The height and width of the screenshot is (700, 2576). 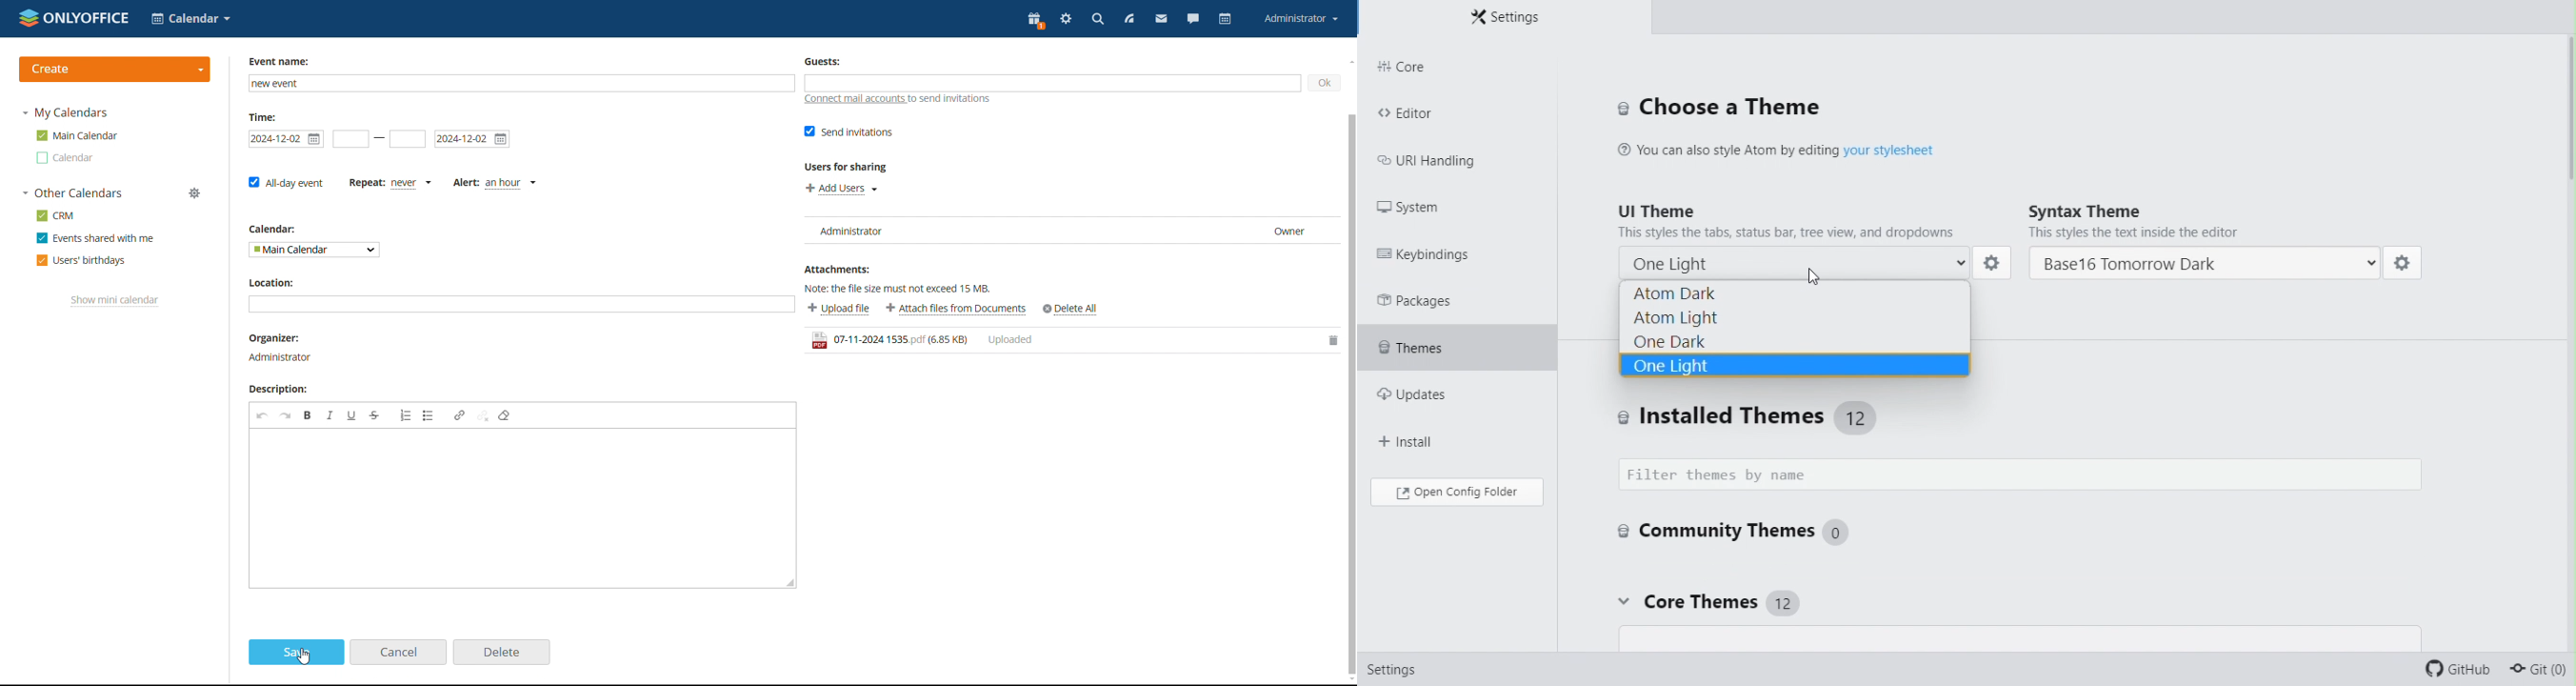 What do you see at coordinates (1794, 316) in the screenshot?
I see `atom Light` at bounding box center [1794, 316].